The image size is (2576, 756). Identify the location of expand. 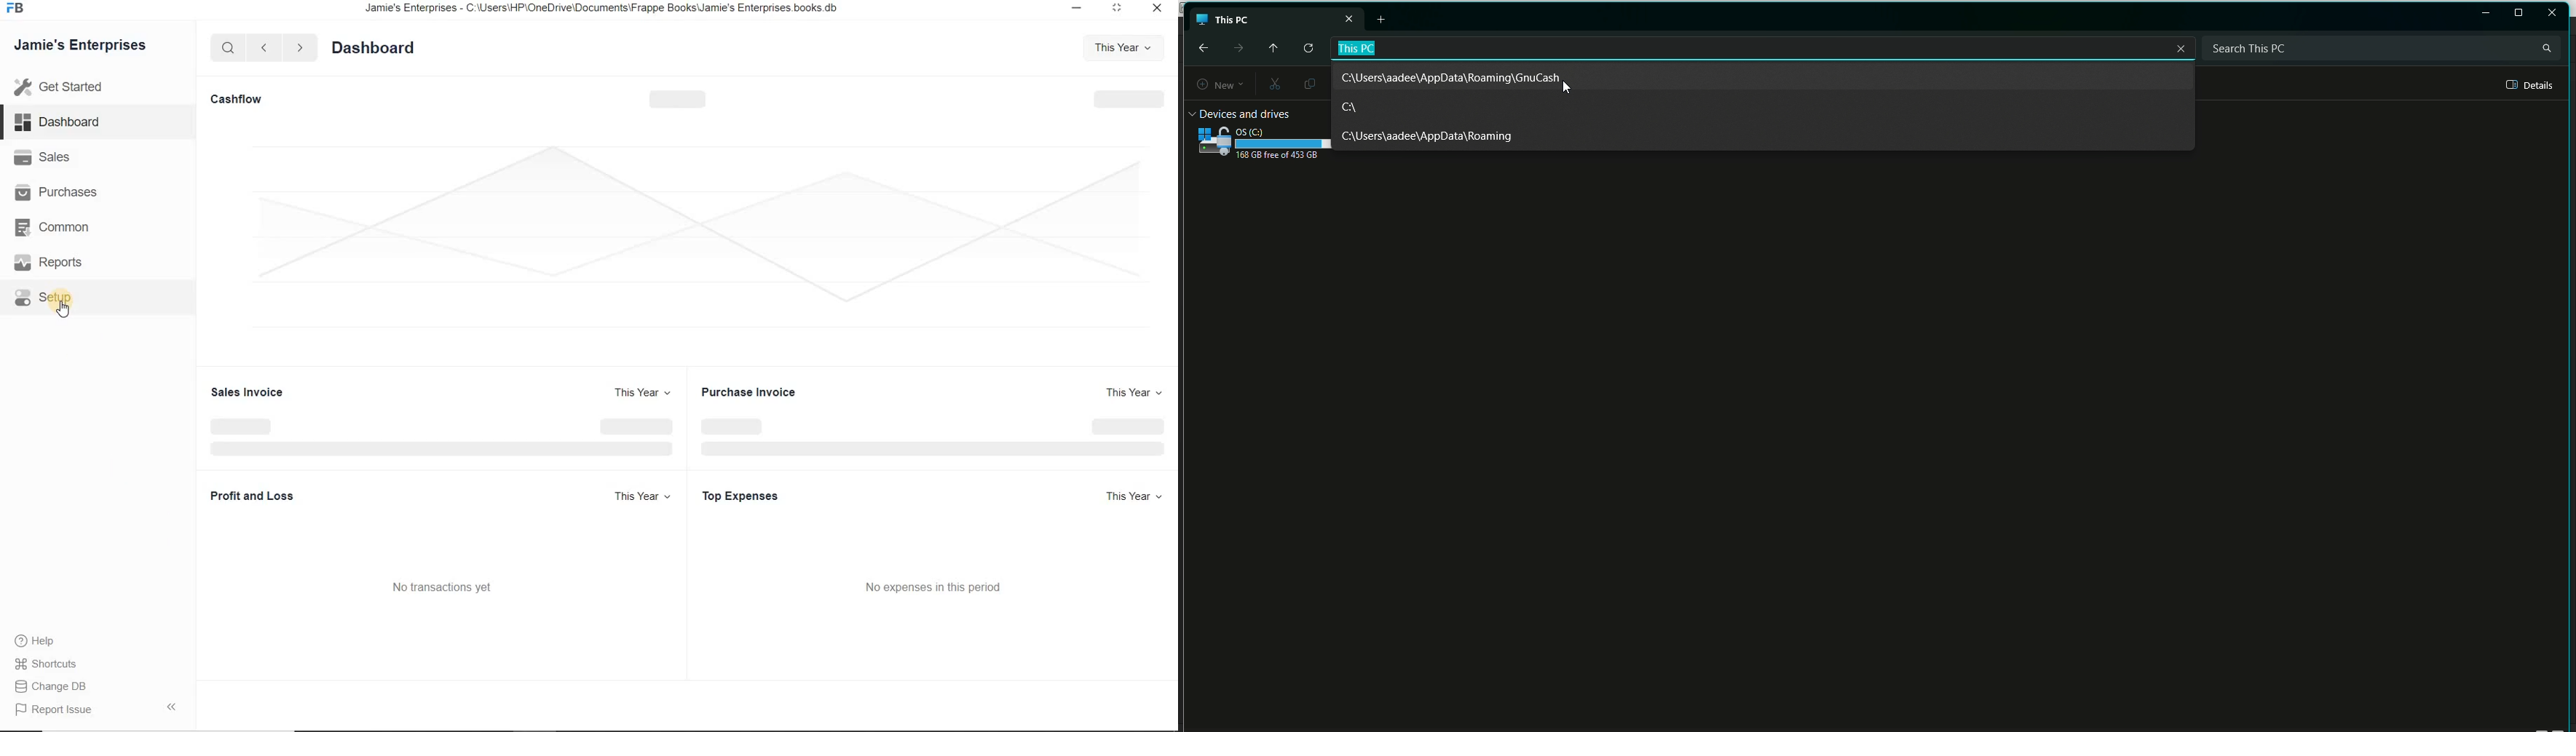
(175, 706).